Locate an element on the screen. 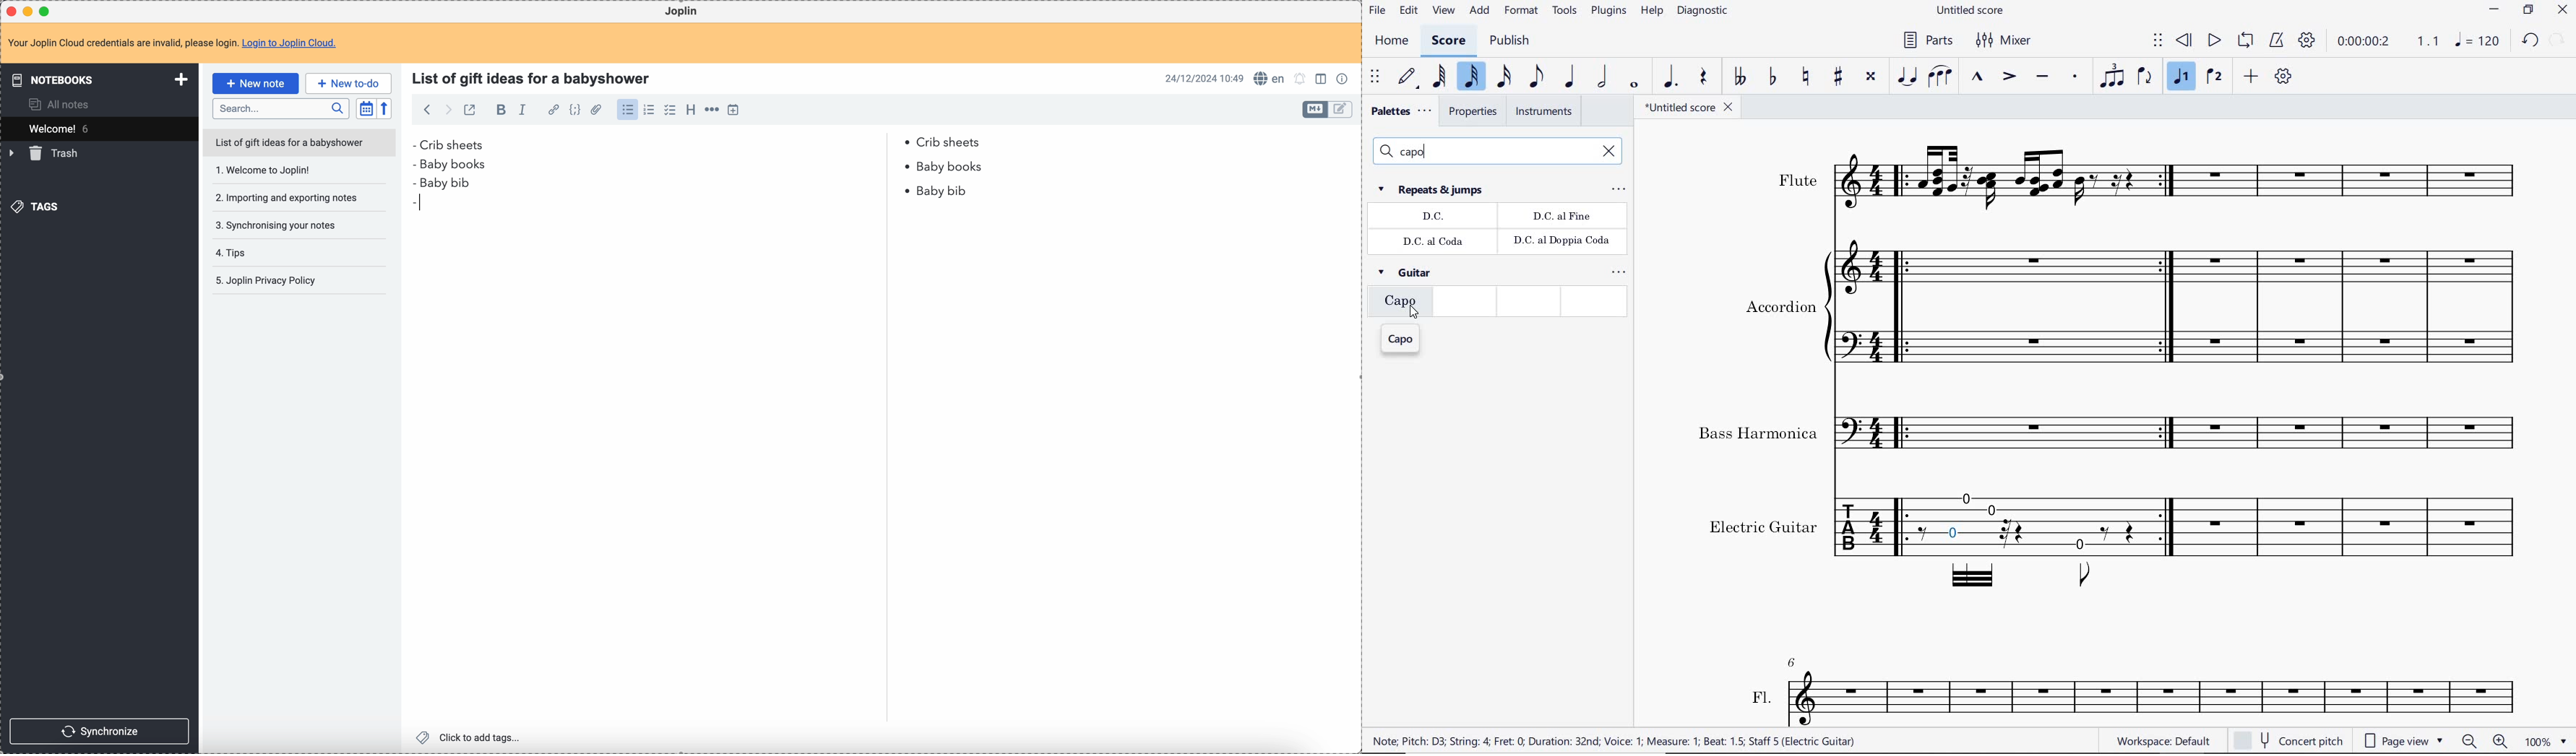 The image size is (2576, 756). close Joplin is located at coordinates (10, 11).